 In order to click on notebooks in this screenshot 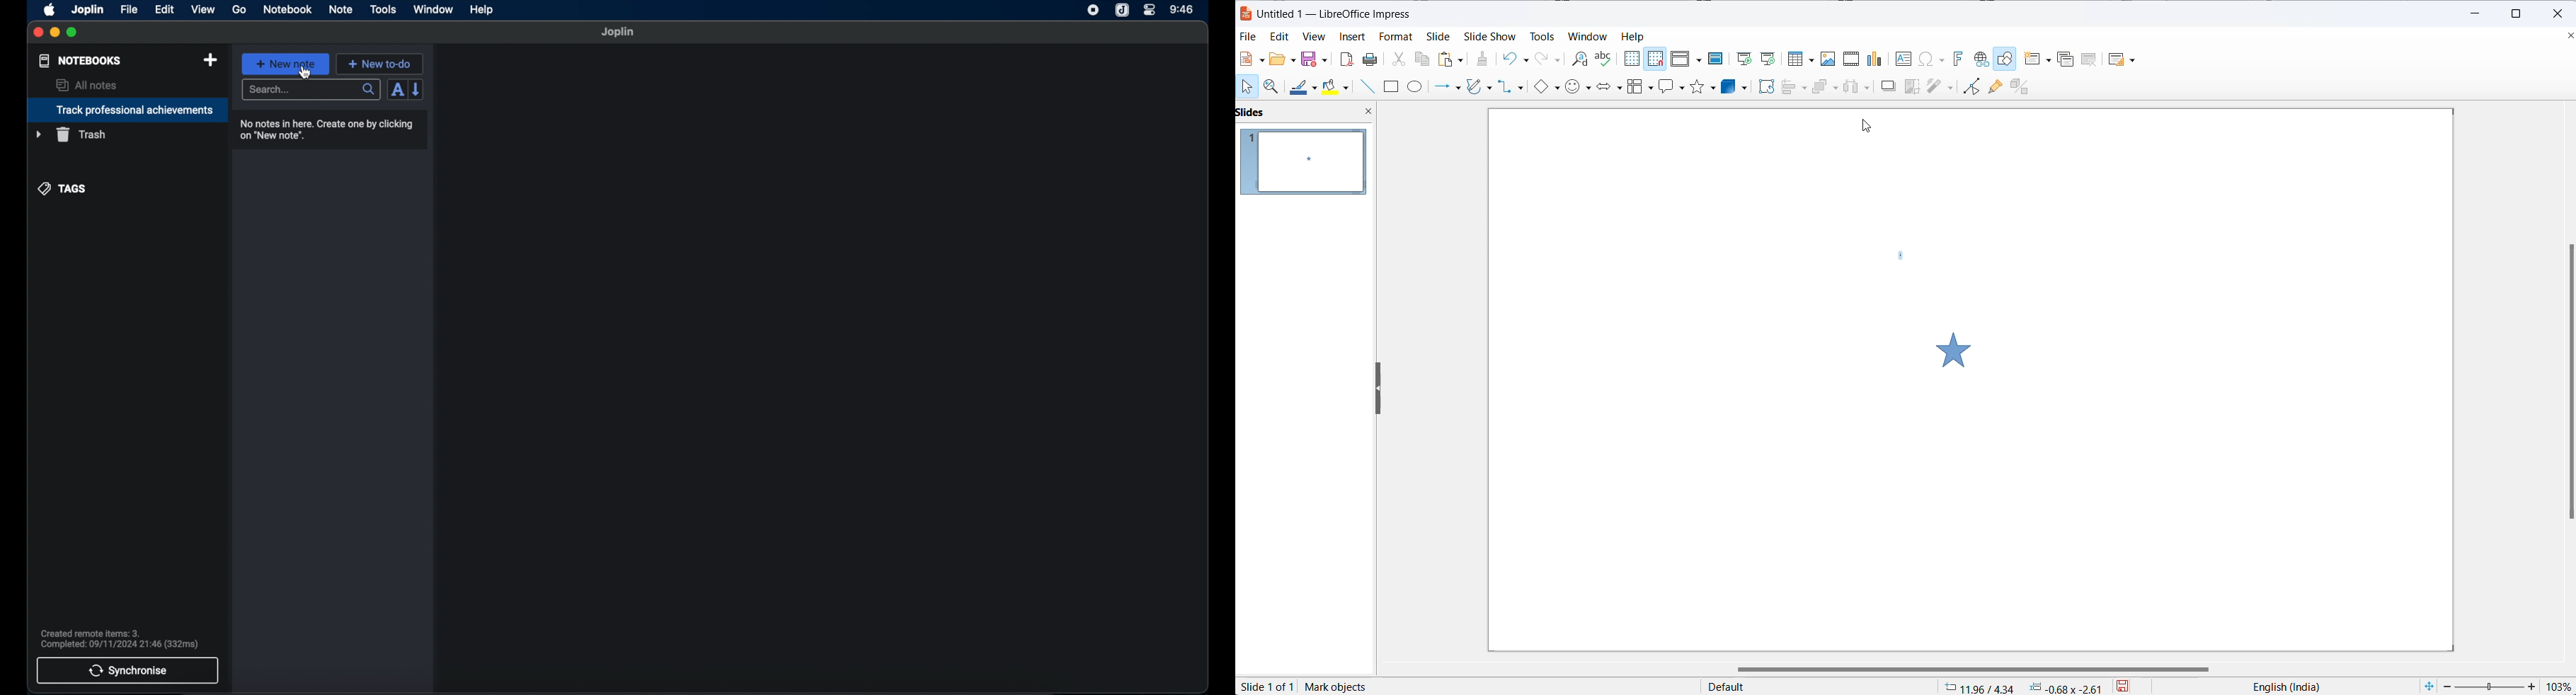, I will do `click(79, 60)`.